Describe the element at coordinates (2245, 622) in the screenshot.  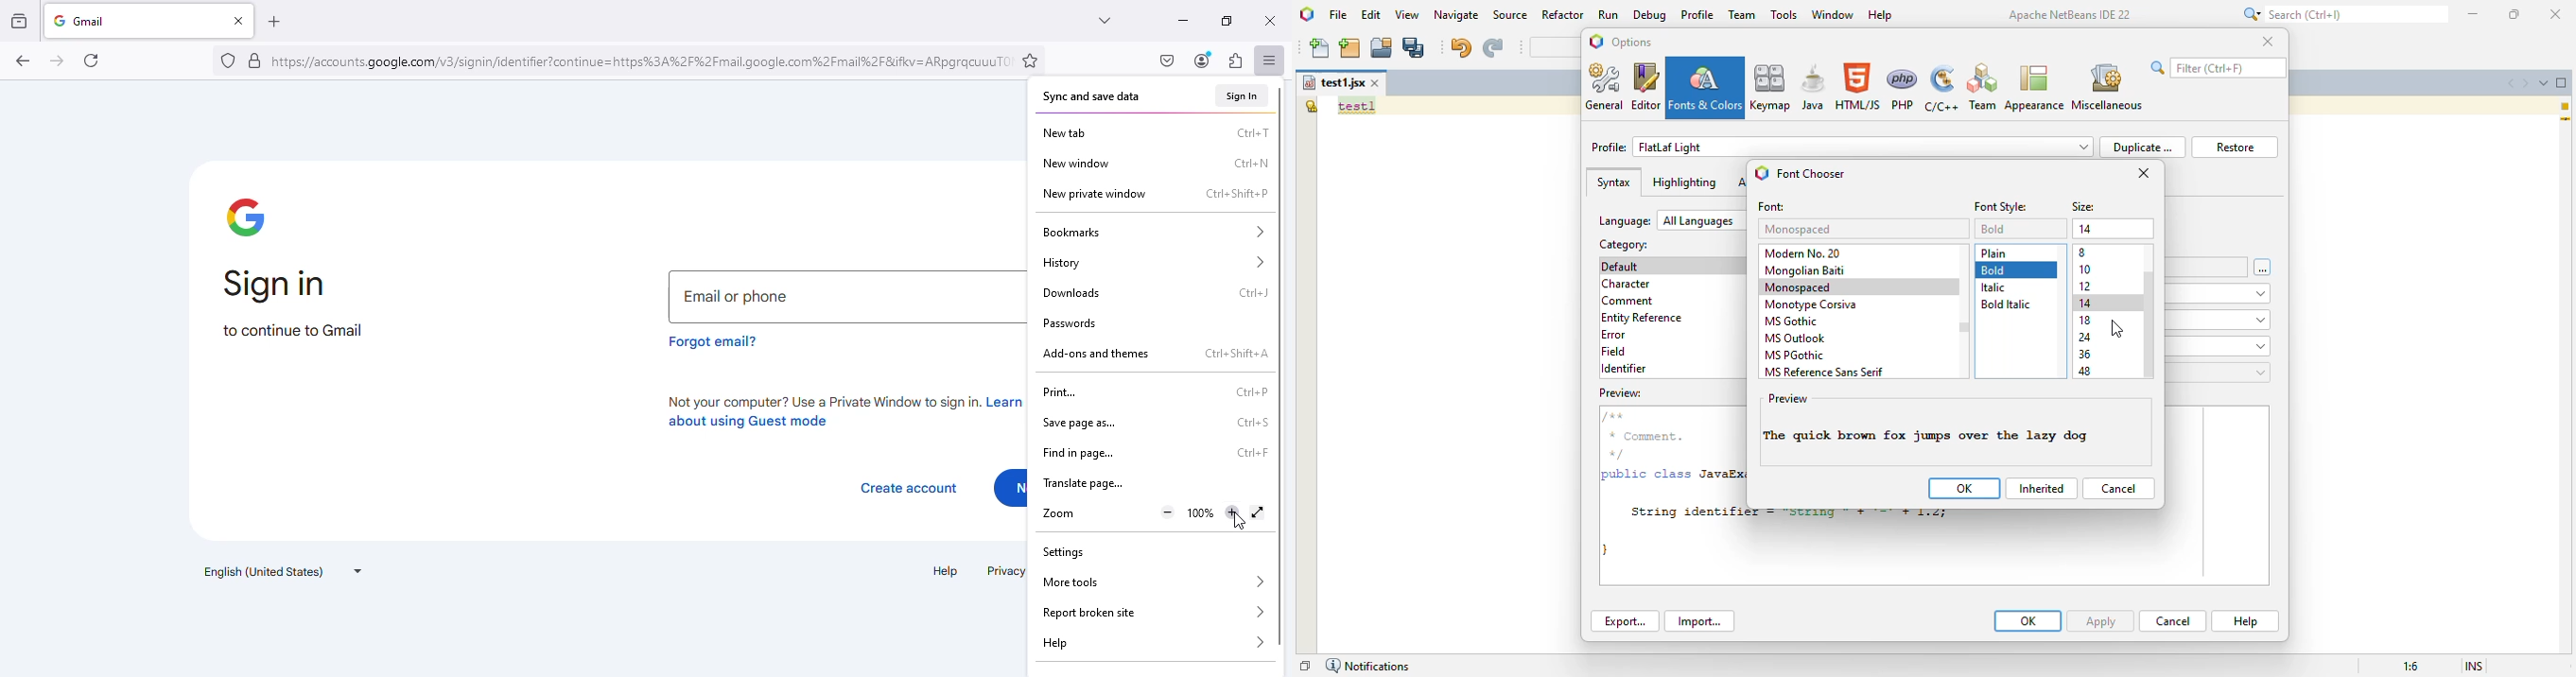
I see `help` at that location.